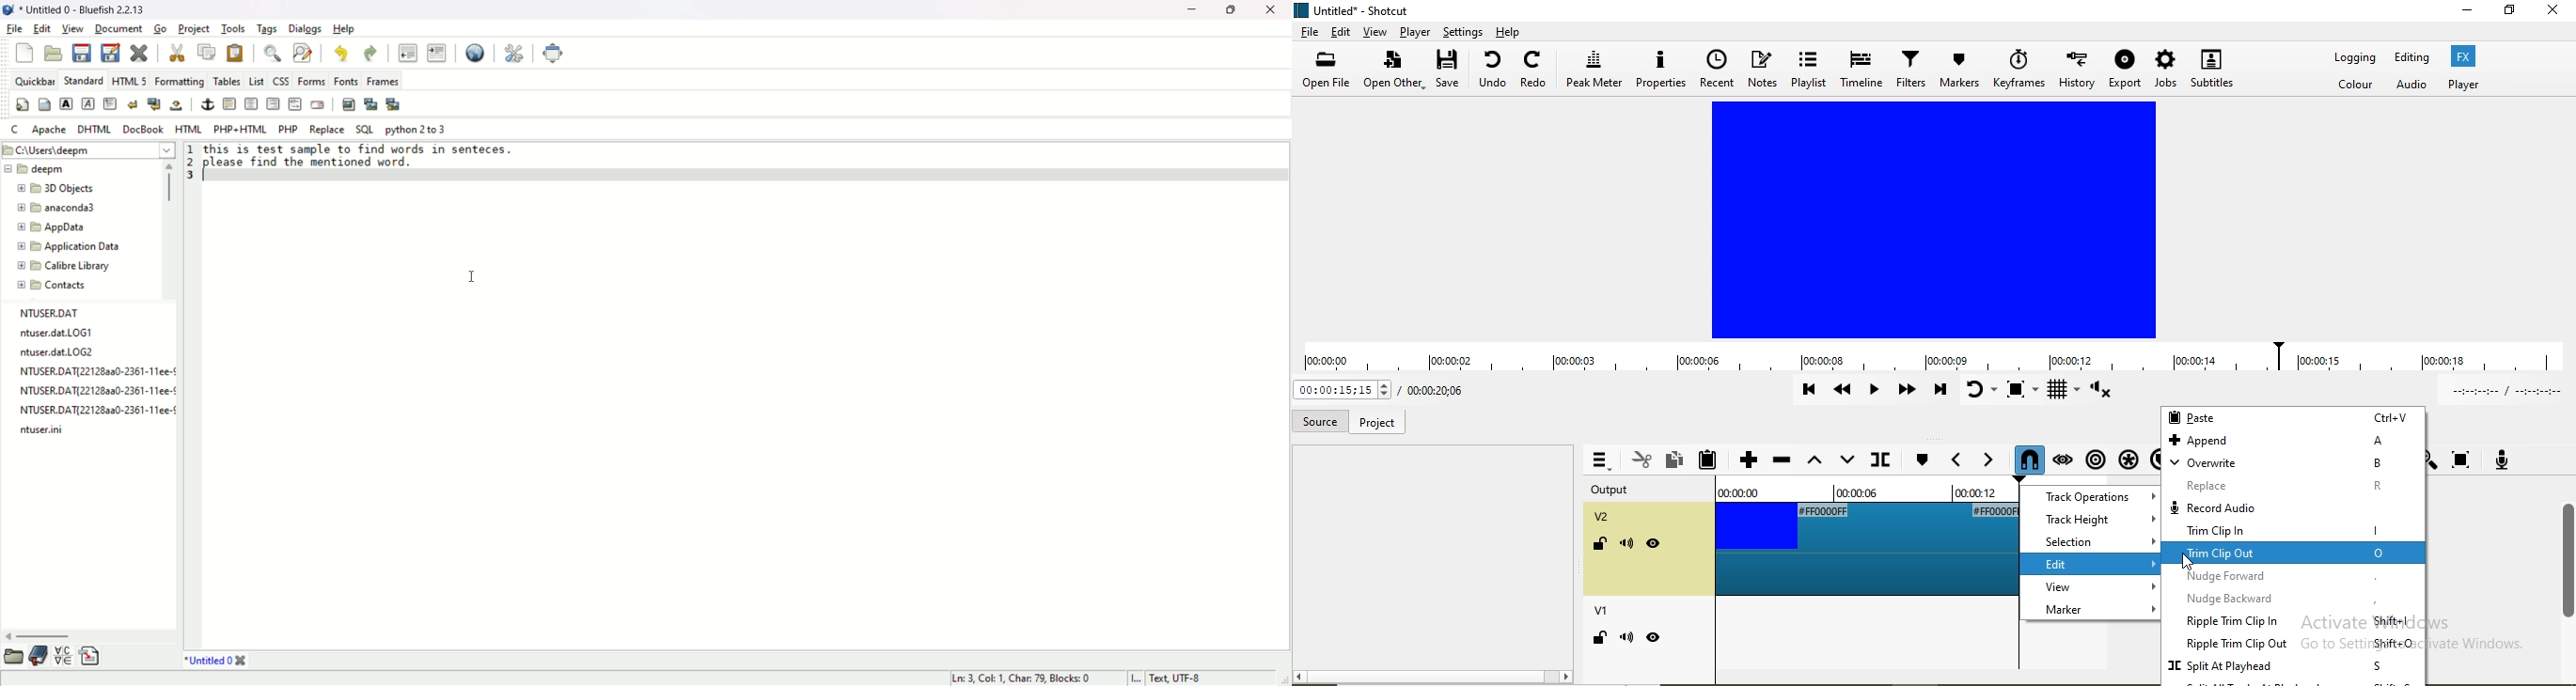 The width and height of the screenshot is (2576, 700). What do you see at coordinates (139, 52) in the screenshot?
I see `close current file` at bounding box center [139, 52].